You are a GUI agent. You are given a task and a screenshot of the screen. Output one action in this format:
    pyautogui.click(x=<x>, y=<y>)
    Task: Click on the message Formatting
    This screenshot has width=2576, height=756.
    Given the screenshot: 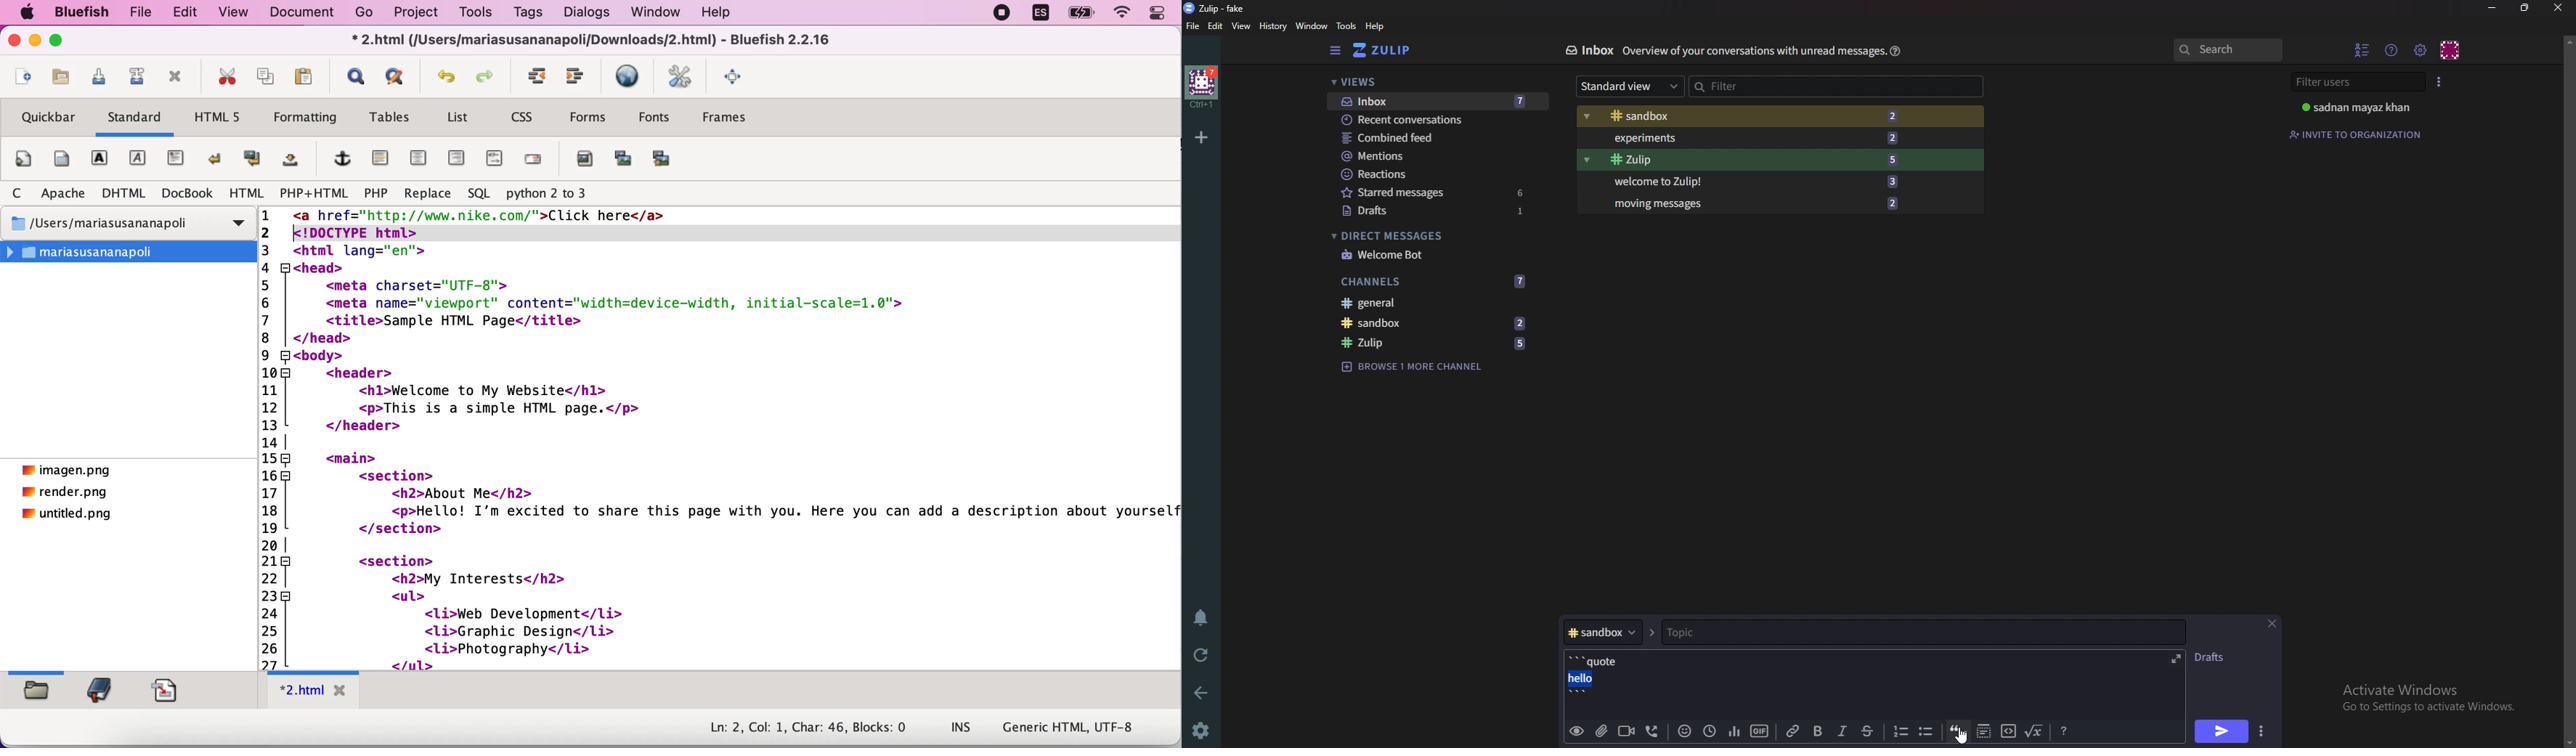 What is the action you would take?
    pyautogui.click(x=2068, y=730)
    